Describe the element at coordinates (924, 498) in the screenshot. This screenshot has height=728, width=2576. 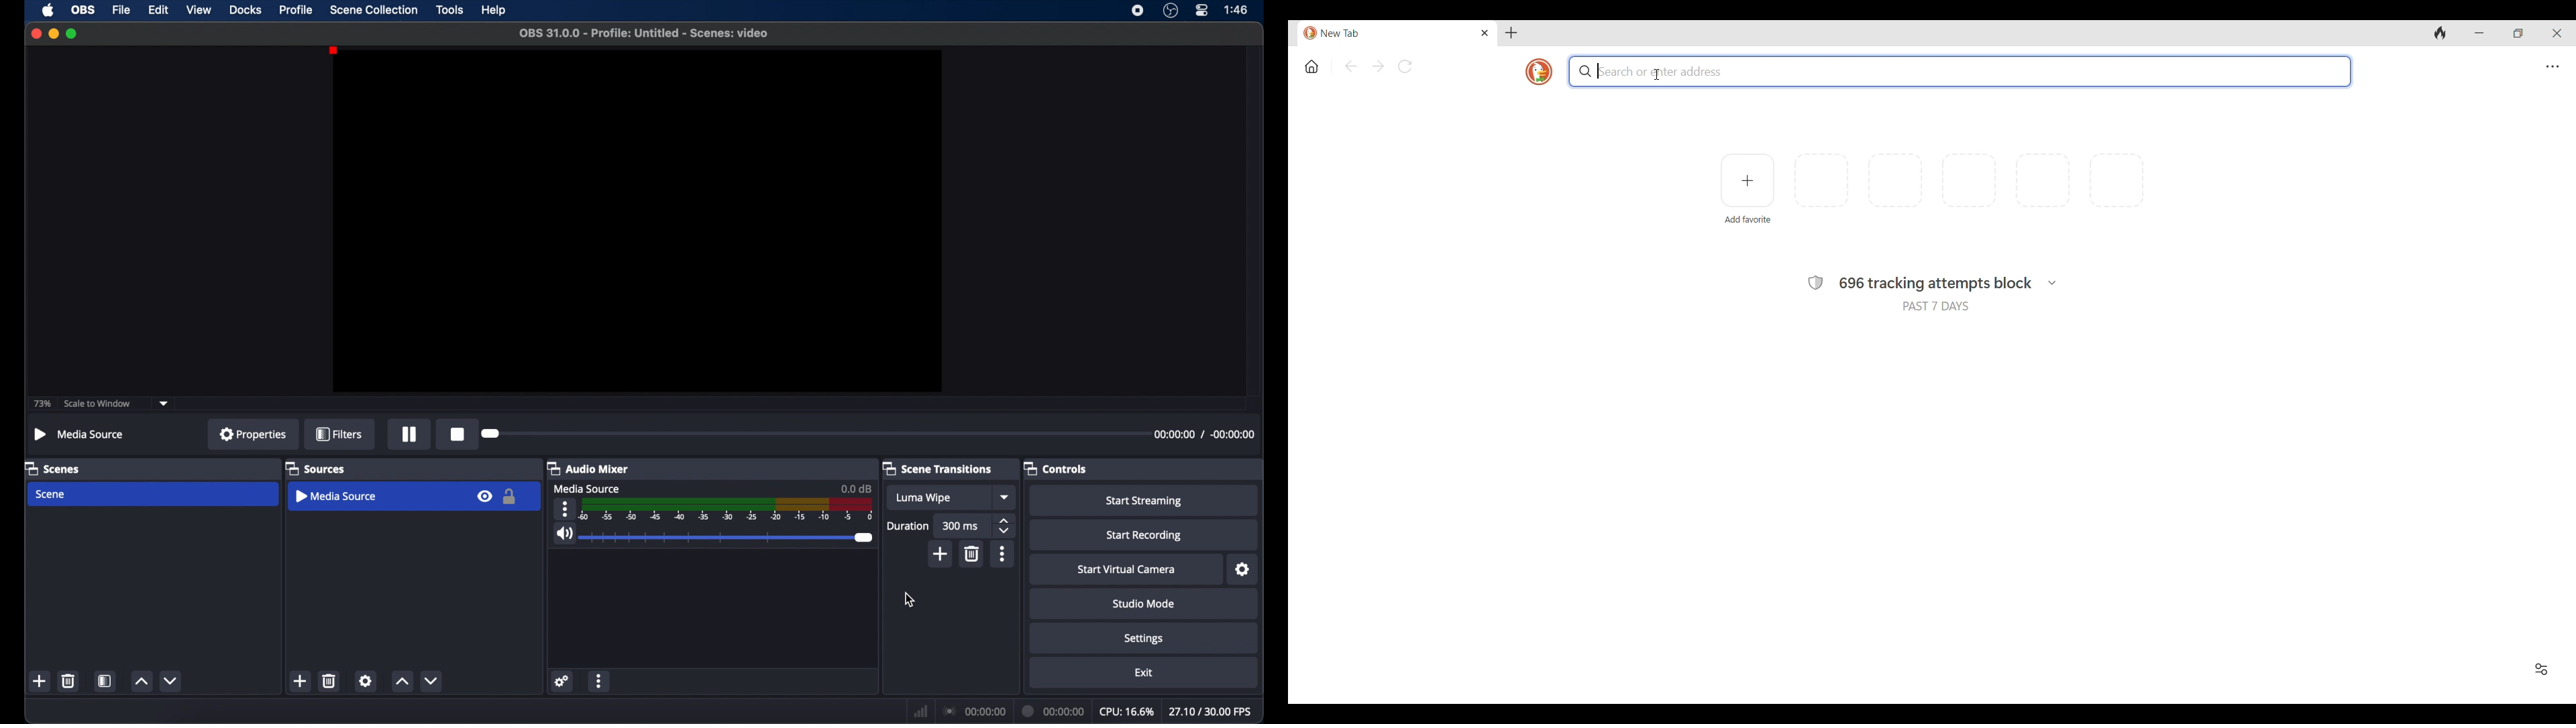
I see `luma wipe` at that location.